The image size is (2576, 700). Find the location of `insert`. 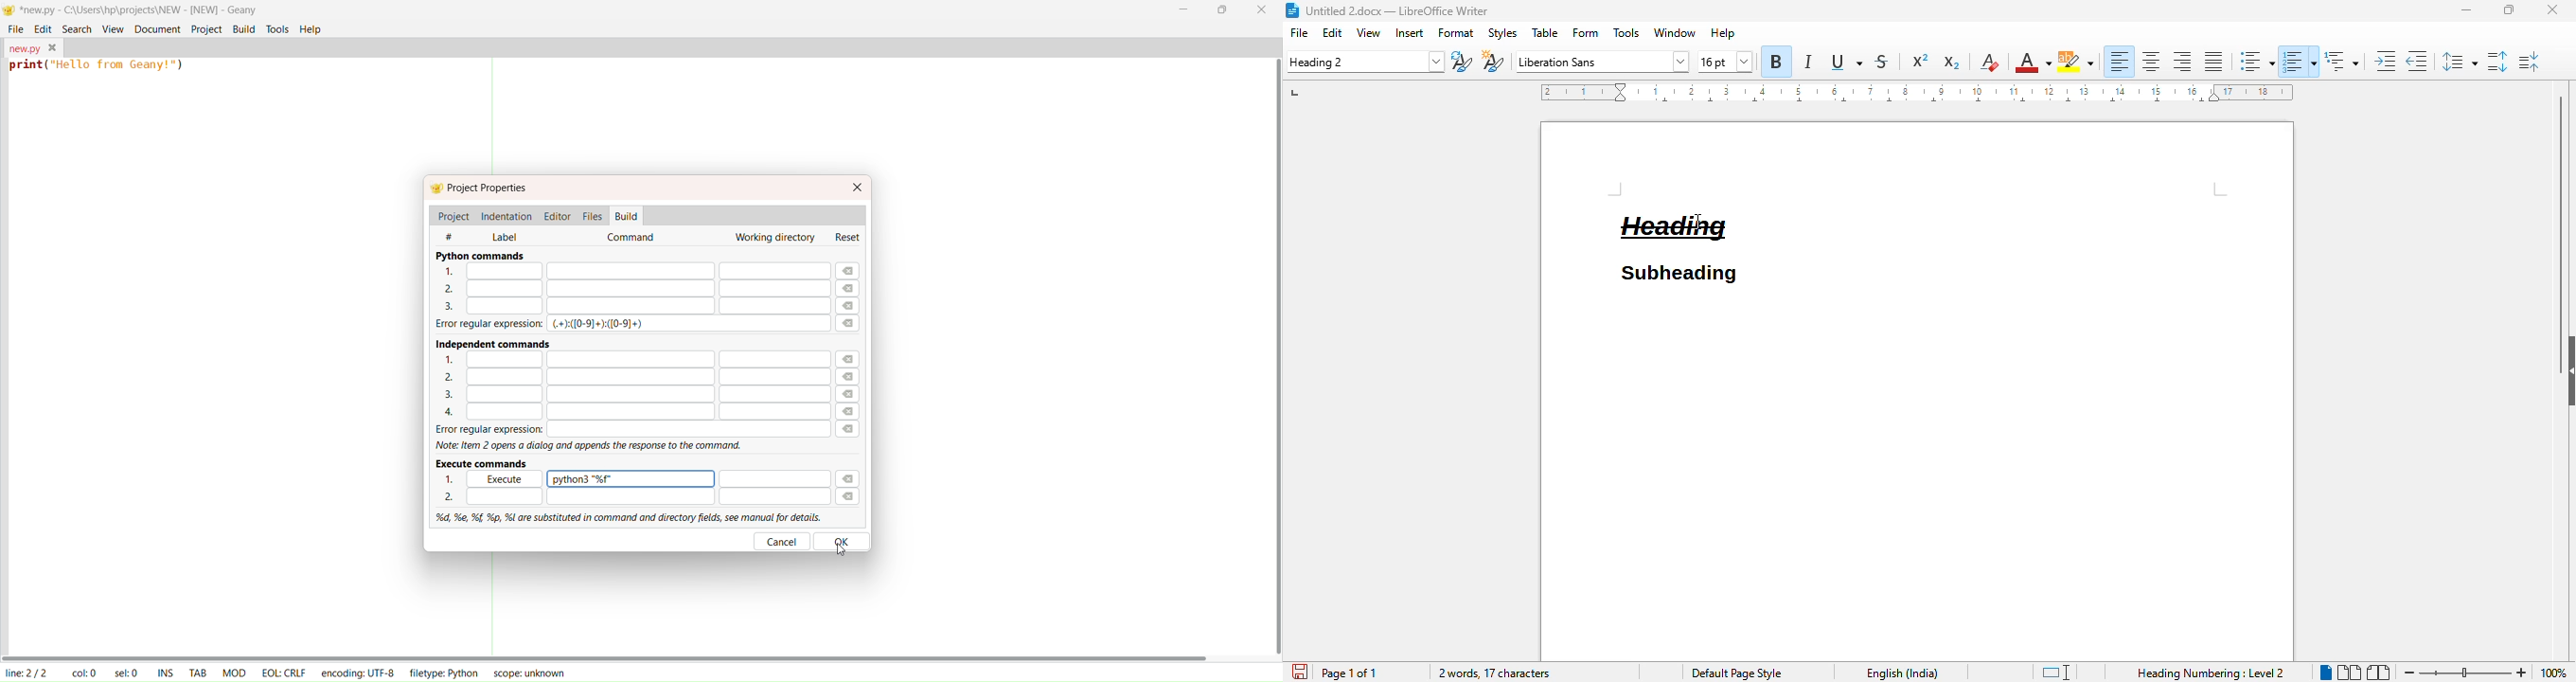

insert is located at coordinates (1410, 32).